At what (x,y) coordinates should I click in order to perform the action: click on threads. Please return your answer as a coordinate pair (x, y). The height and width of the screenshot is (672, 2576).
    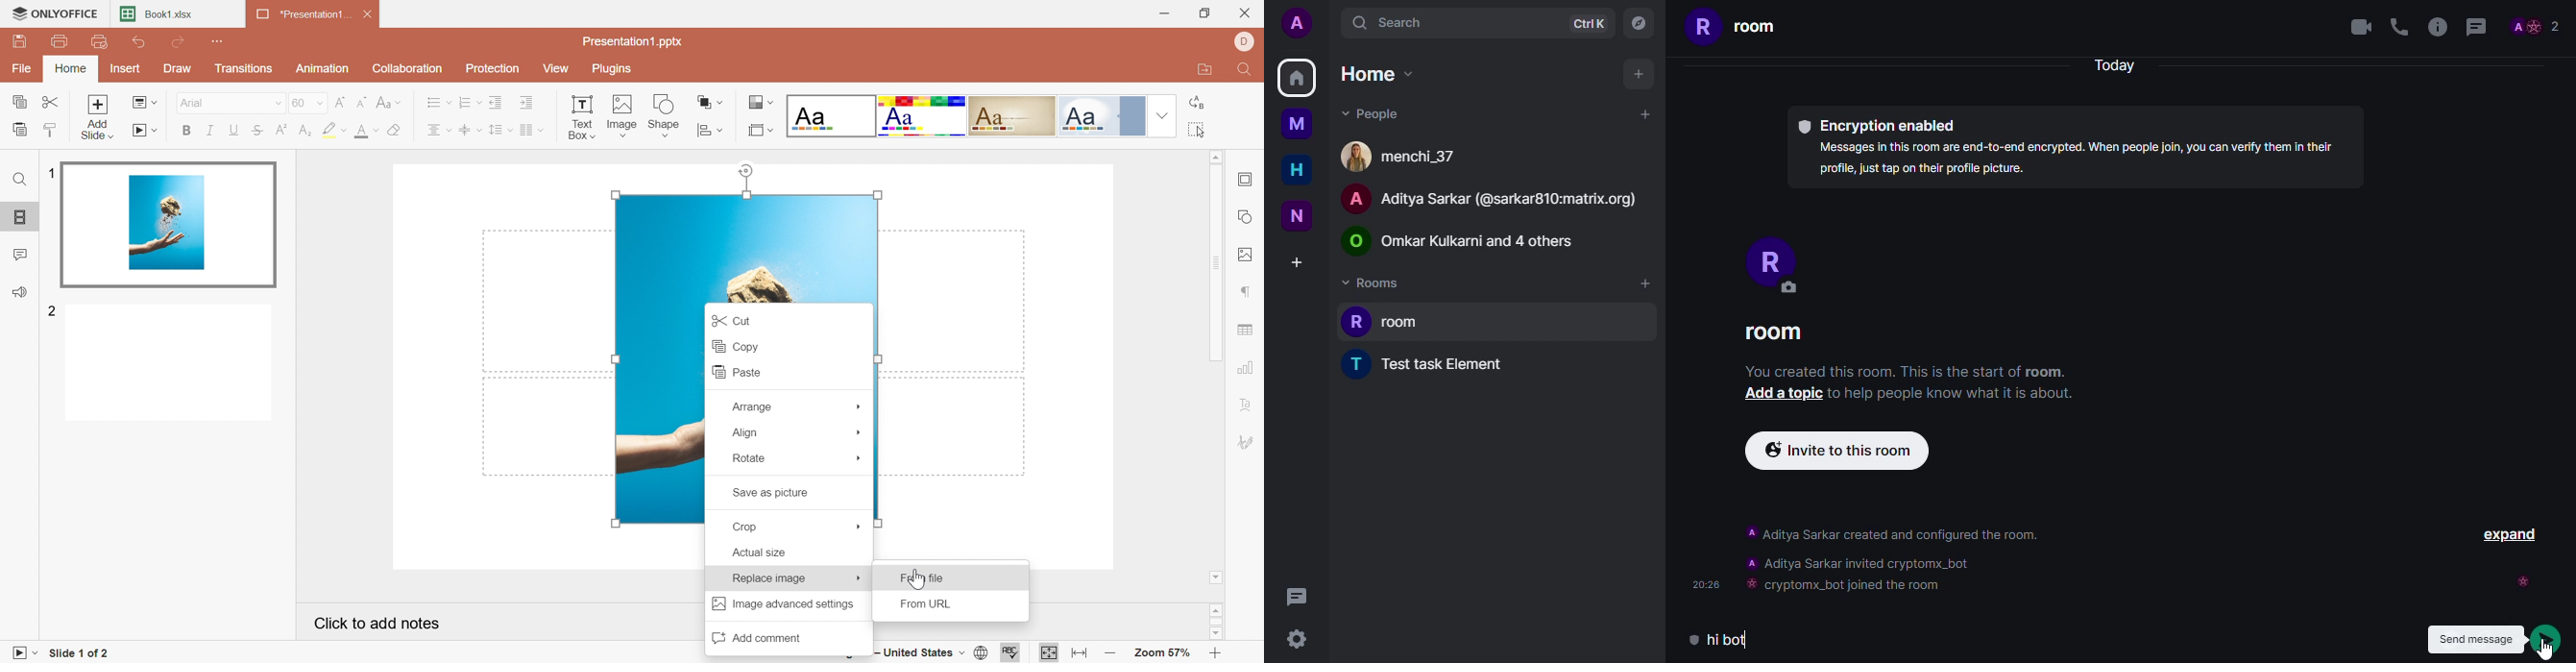
    Looking at the image, I should click on (2476, 26).